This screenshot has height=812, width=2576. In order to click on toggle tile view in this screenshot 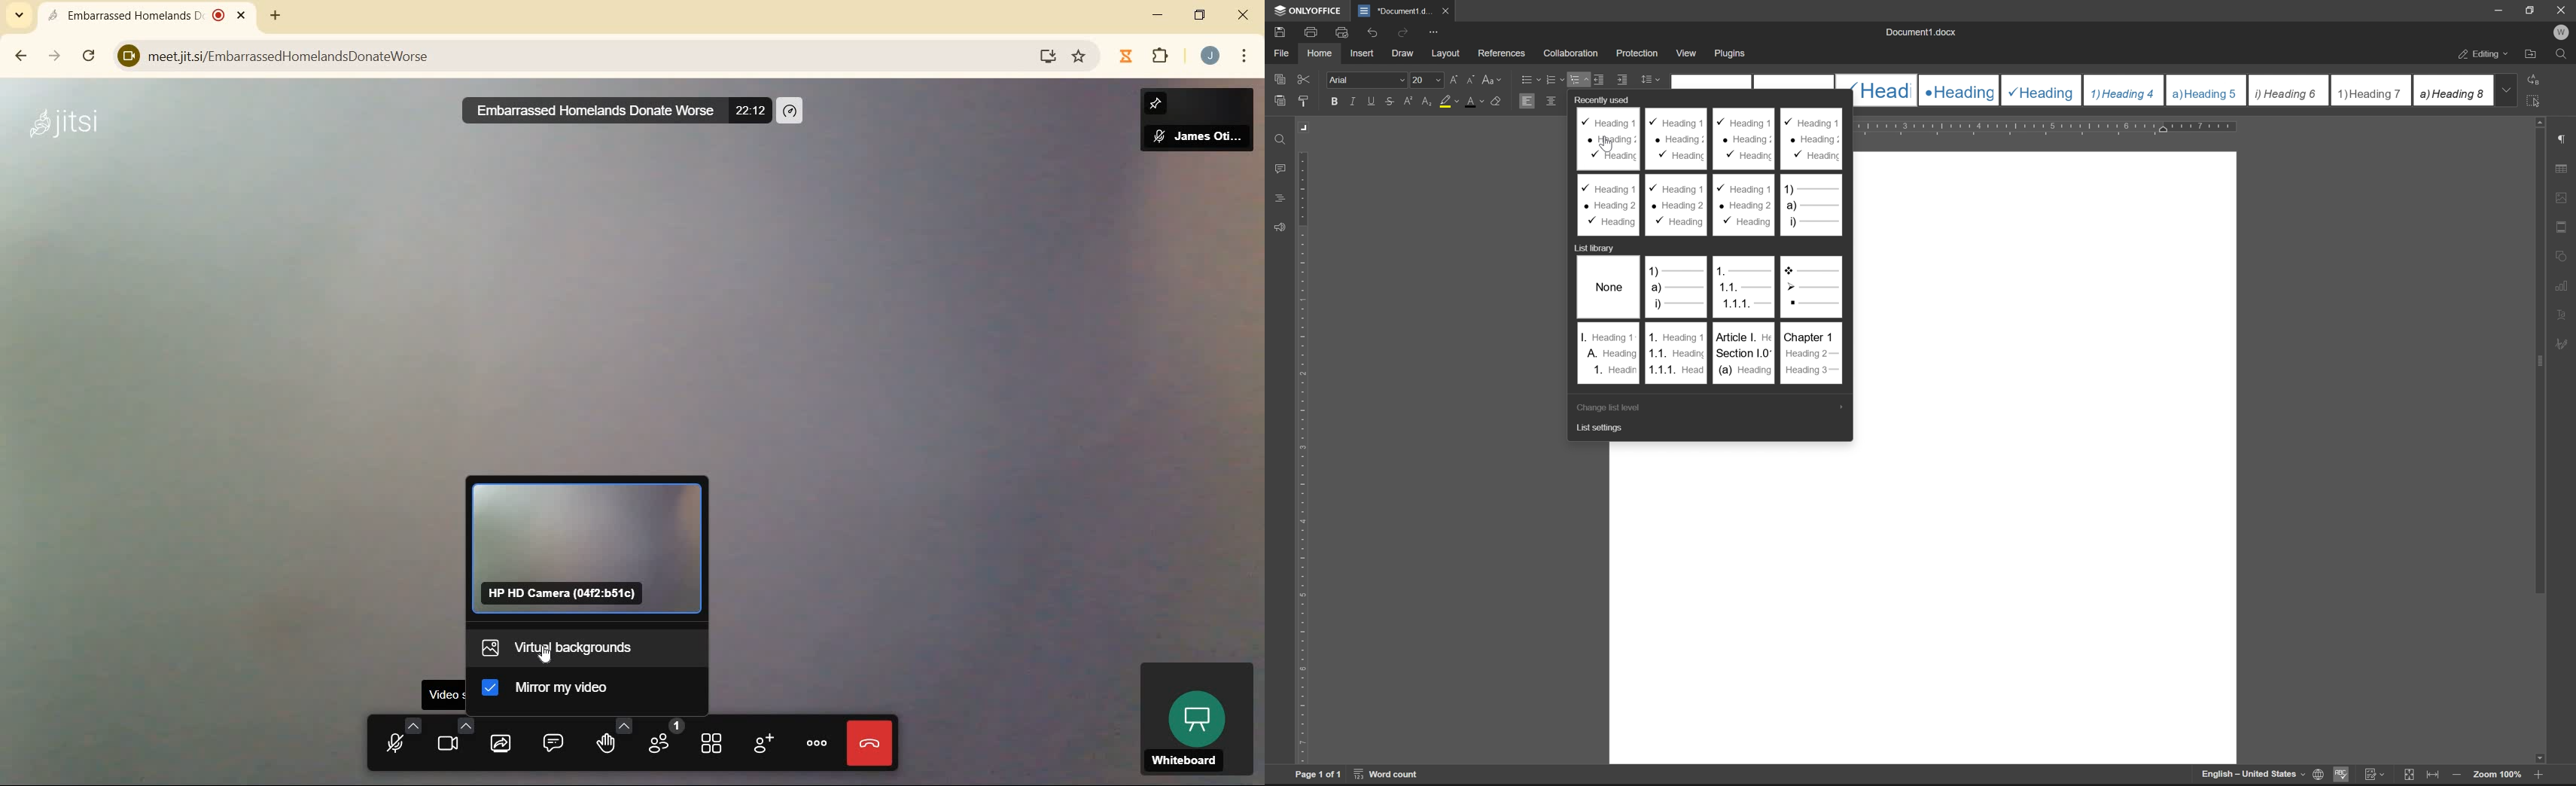, I will do `click(712, 743)`.